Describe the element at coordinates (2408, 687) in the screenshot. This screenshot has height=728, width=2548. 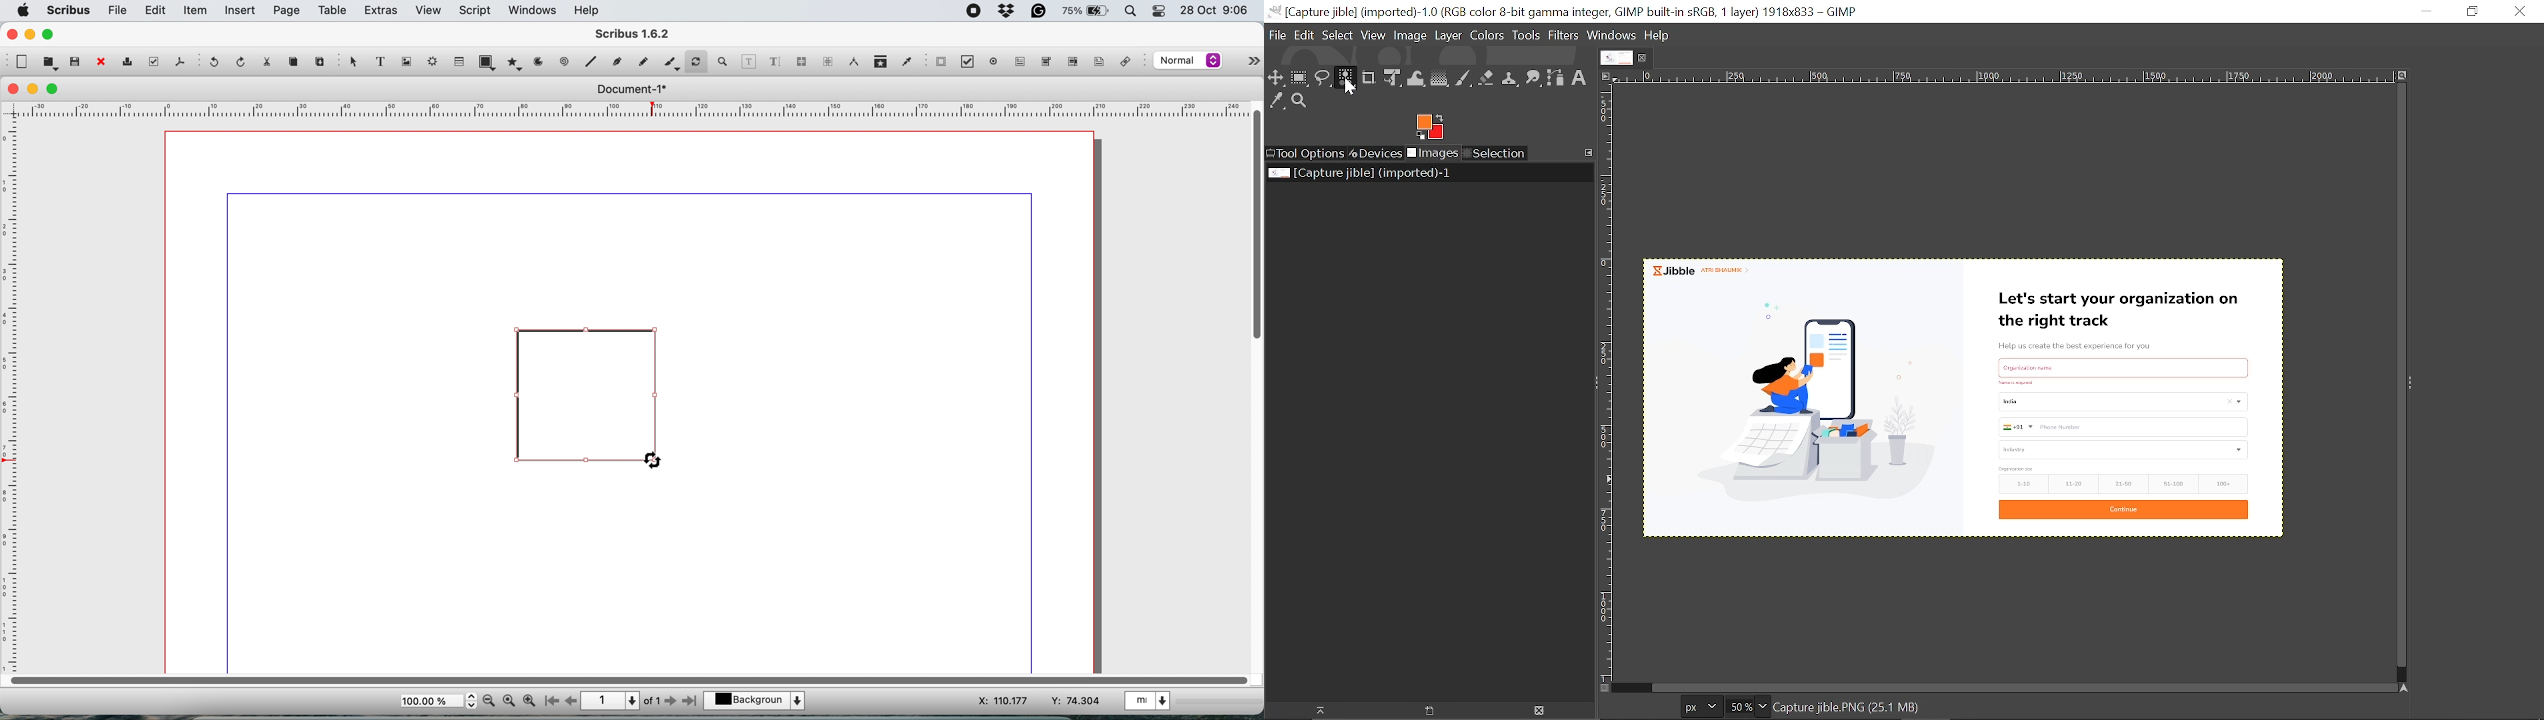
I see `navigate this window` at that location.